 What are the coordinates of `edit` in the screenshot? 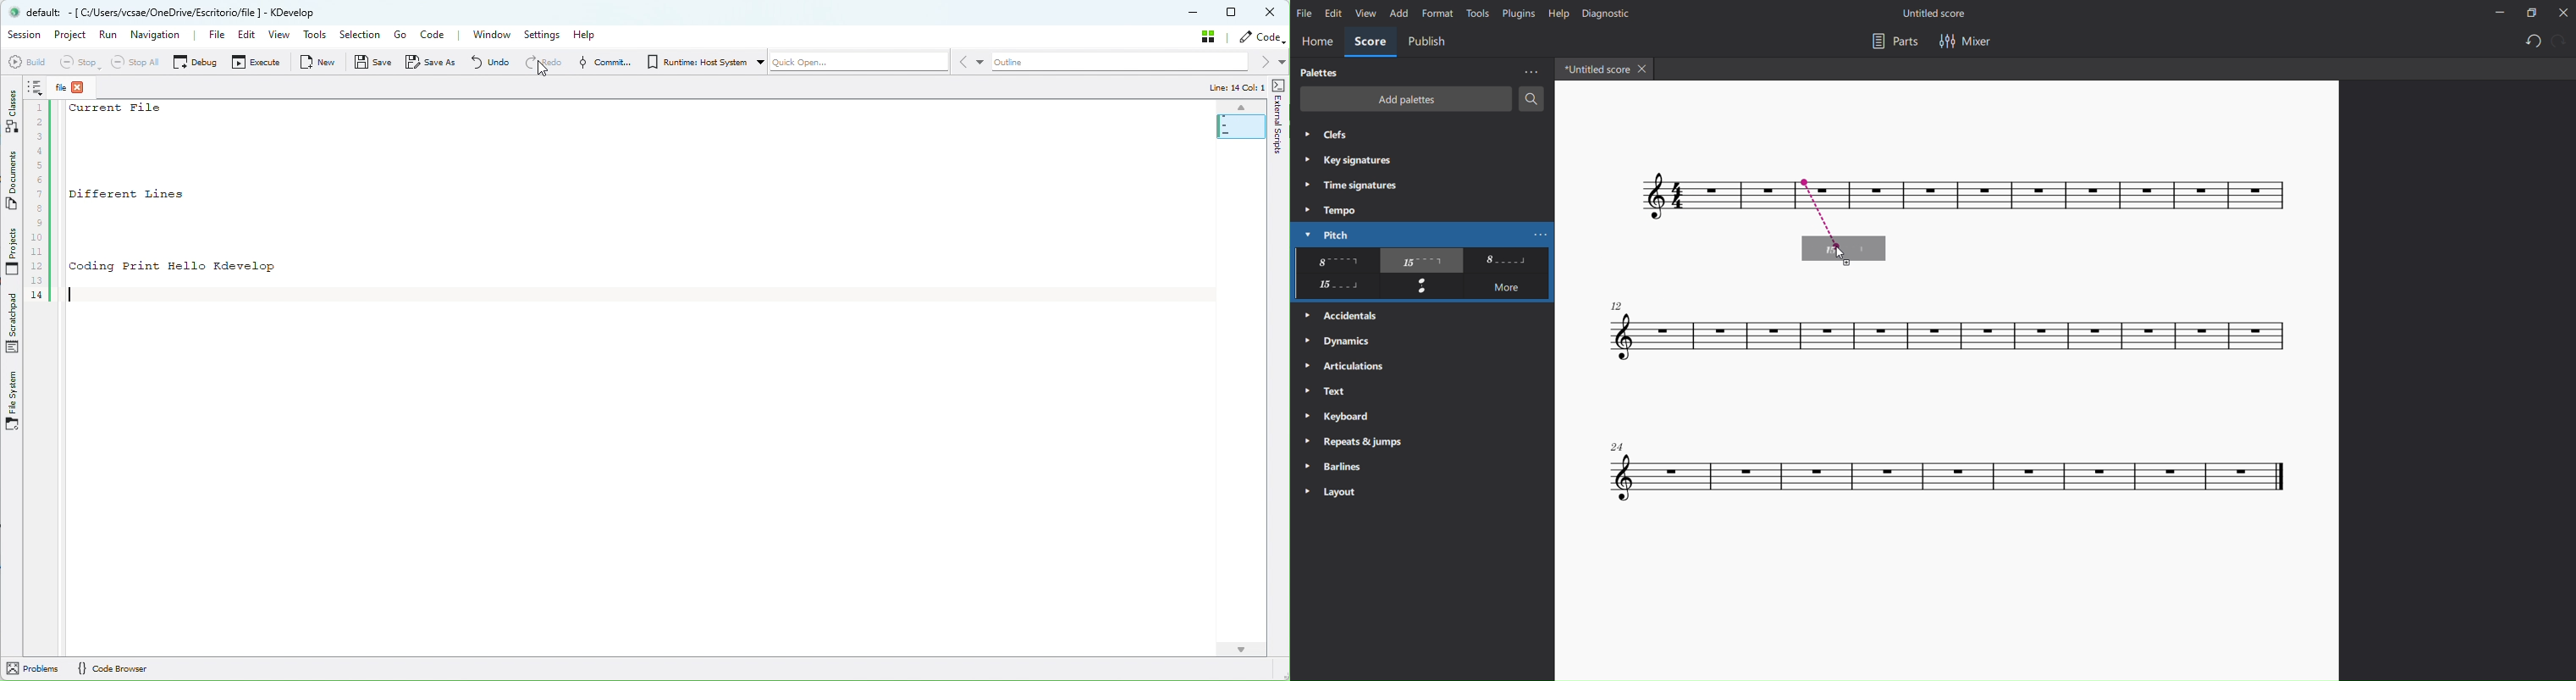 It's located at (1332, 14).